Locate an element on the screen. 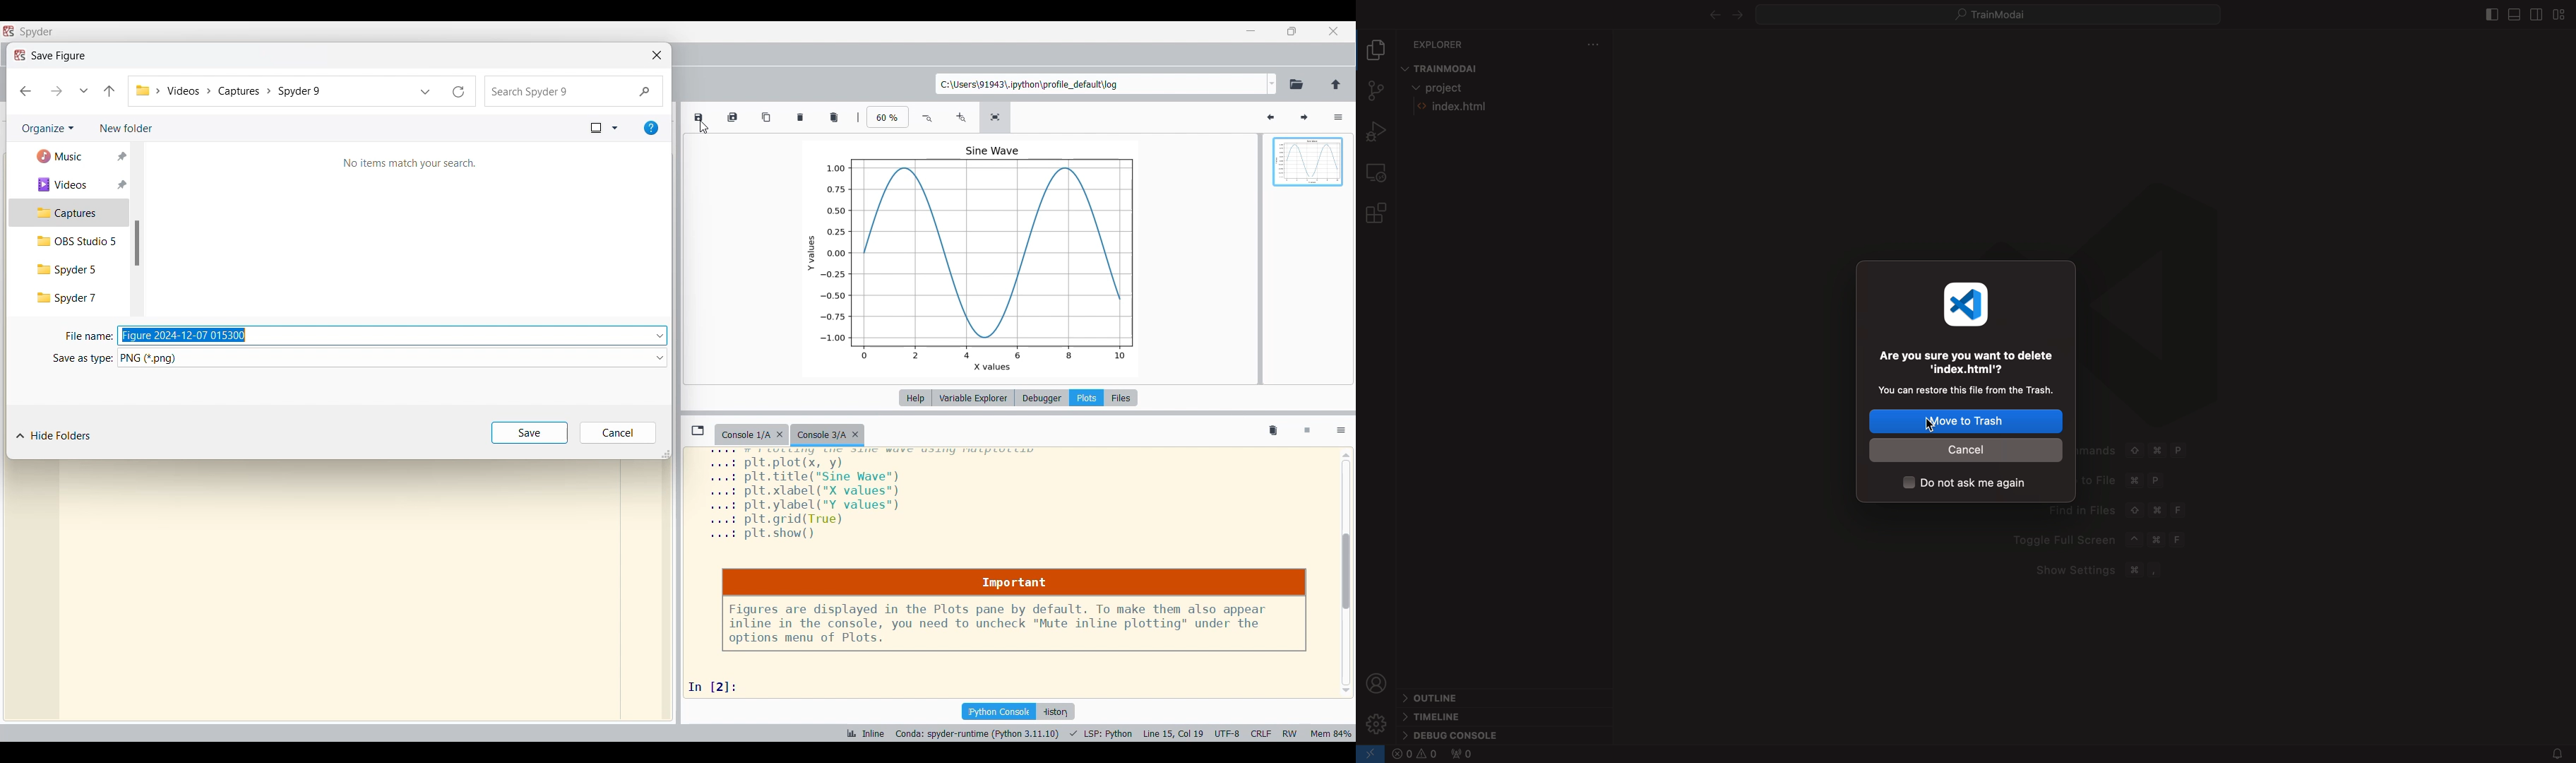 The height and width of the screenshot is (784, 2576). Help is located at coordinates (915, 398).